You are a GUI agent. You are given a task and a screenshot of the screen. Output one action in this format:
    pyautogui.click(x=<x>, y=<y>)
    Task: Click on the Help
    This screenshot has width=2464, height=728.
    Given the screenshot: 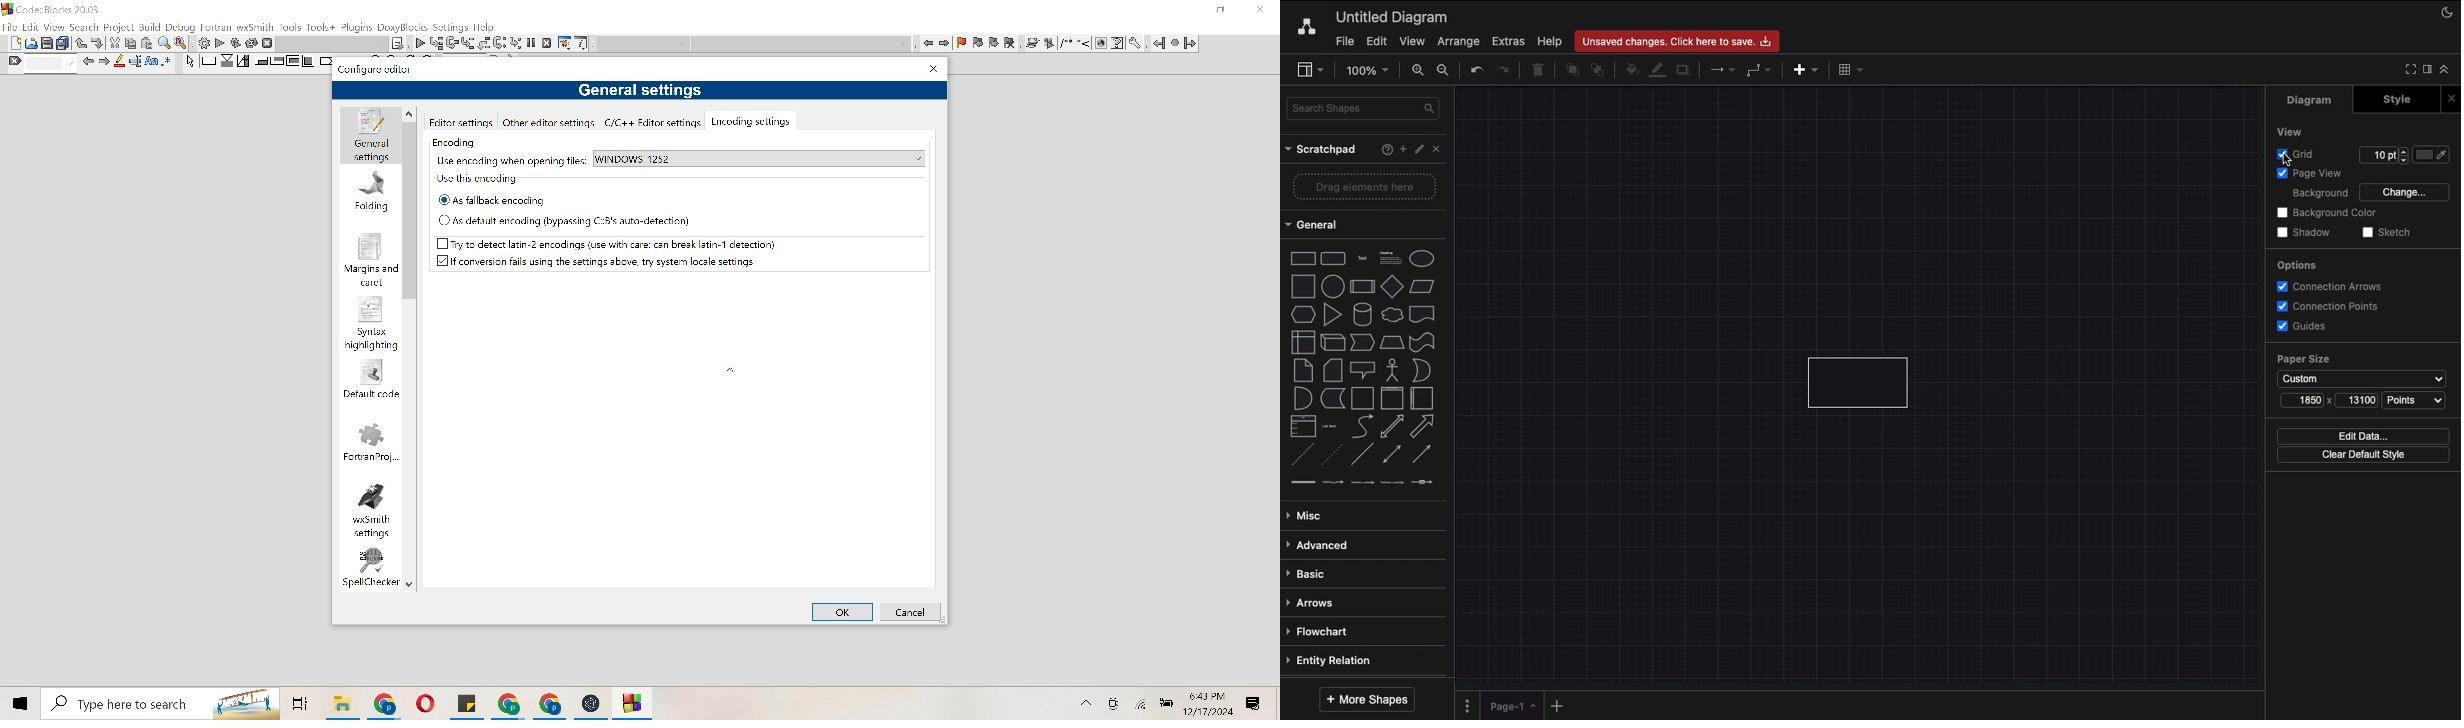 What is the action you would take?
    pyautogui.click(x=1383, y=151)
    